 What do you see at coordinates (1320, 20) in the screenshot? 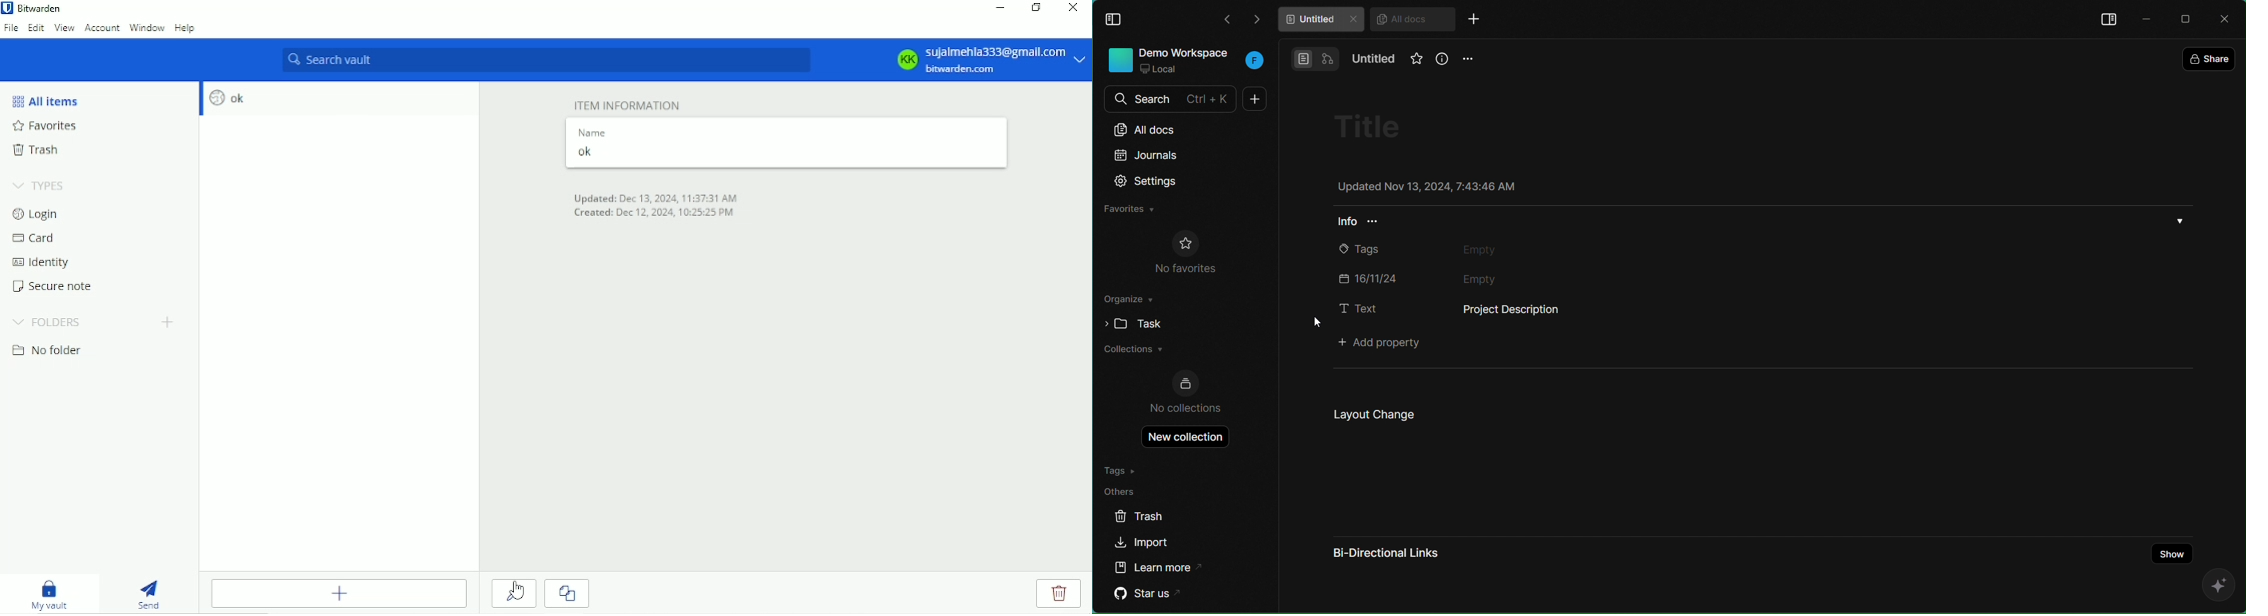
I see `( Untitled` at bounding box center [1320, 20].